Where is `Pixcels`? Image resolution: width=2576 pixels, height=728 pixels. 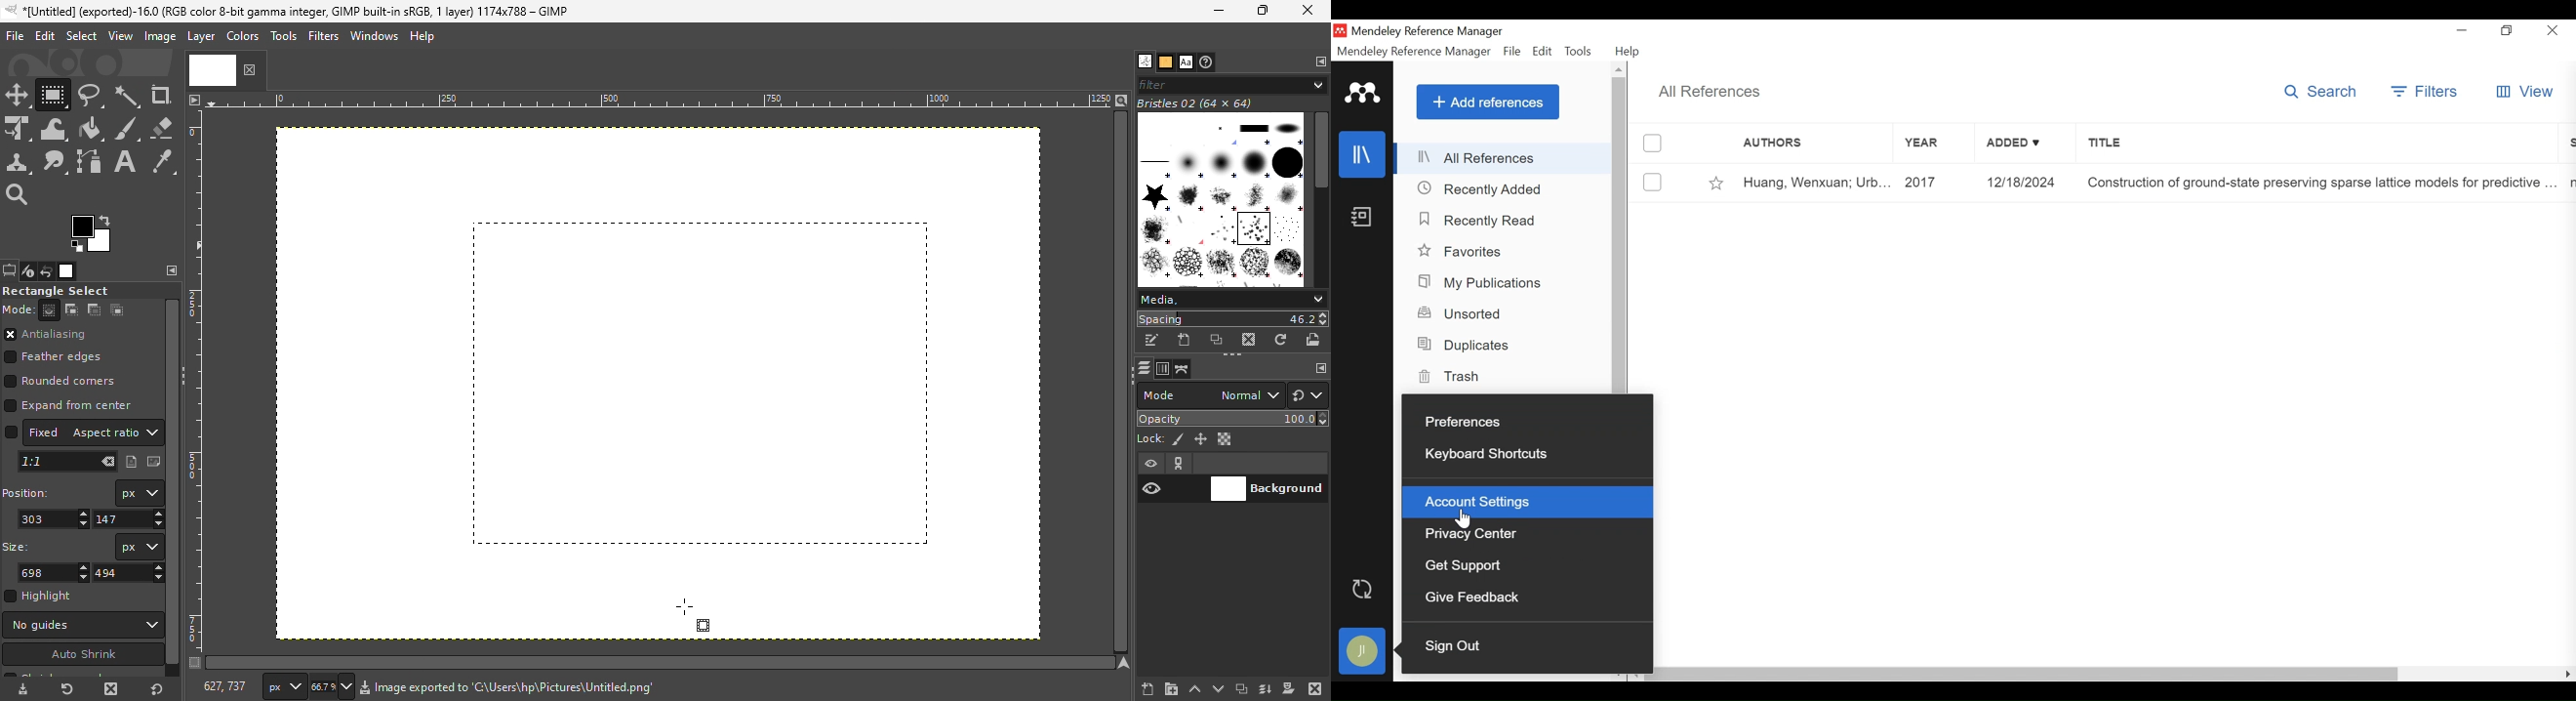 Pixcels is located at coordinates (1179, 440).